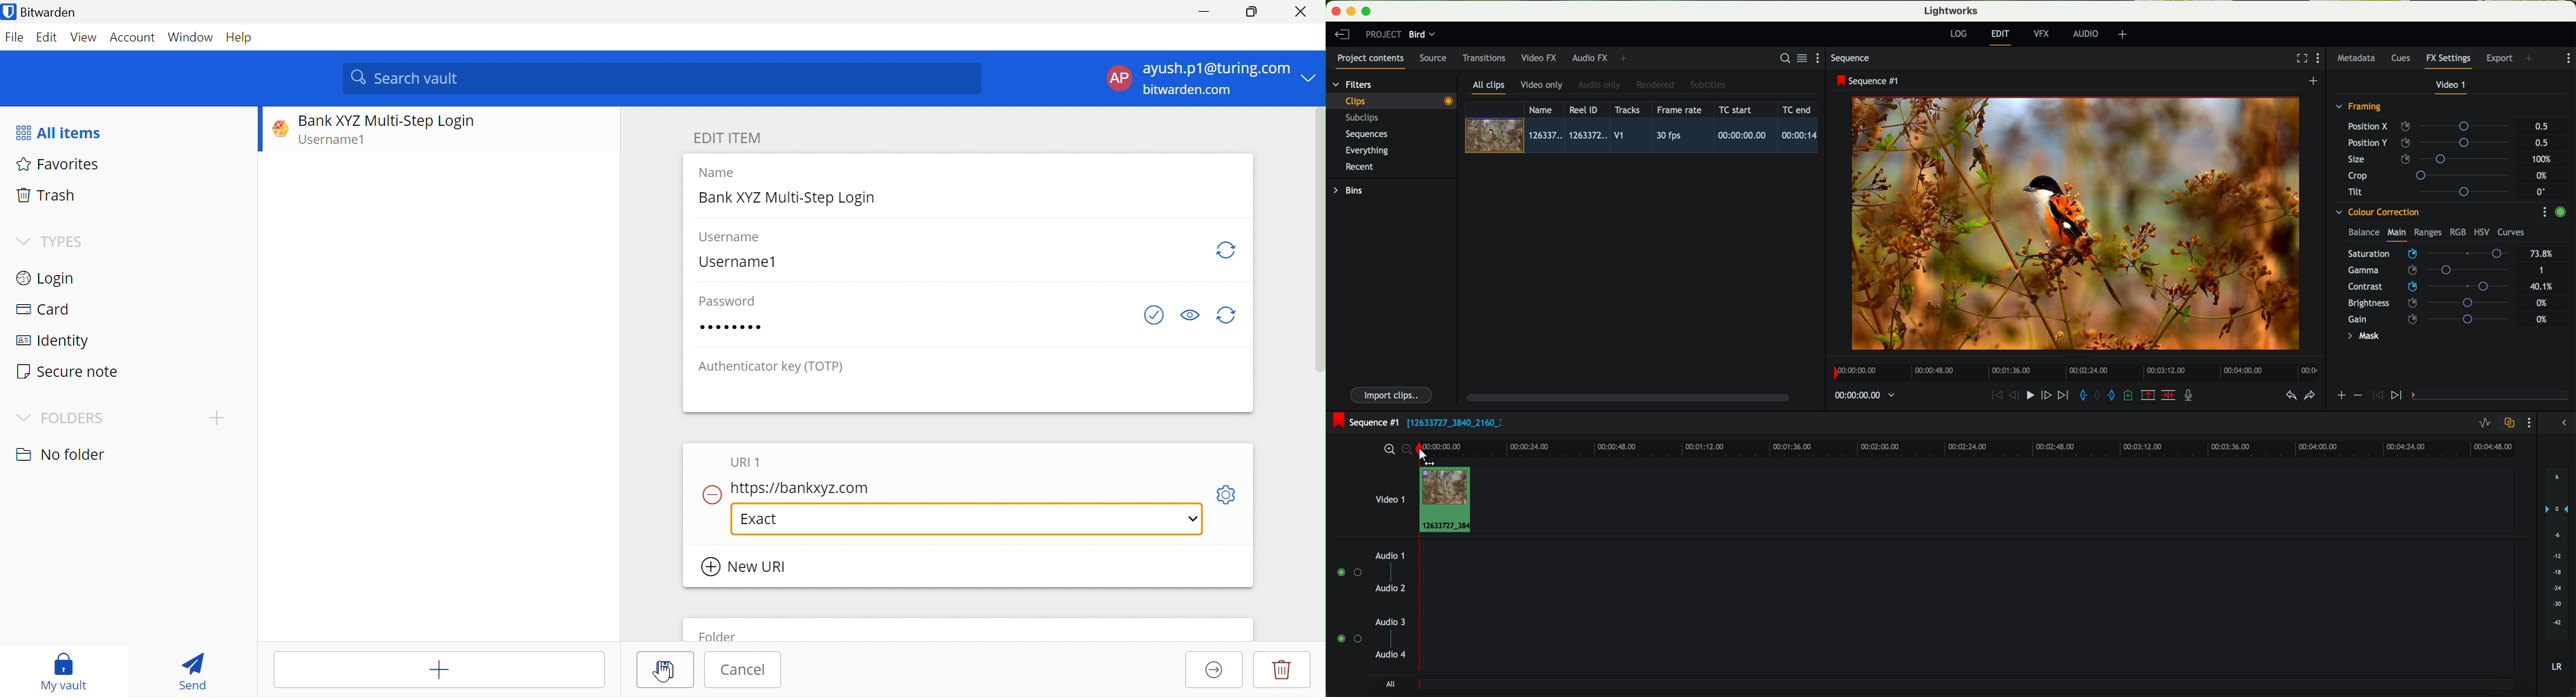 This screenshot has height=700, width=2576. Describe the element at coordinates (2073, 369) in the screenshot. I see `timeline` at that location.